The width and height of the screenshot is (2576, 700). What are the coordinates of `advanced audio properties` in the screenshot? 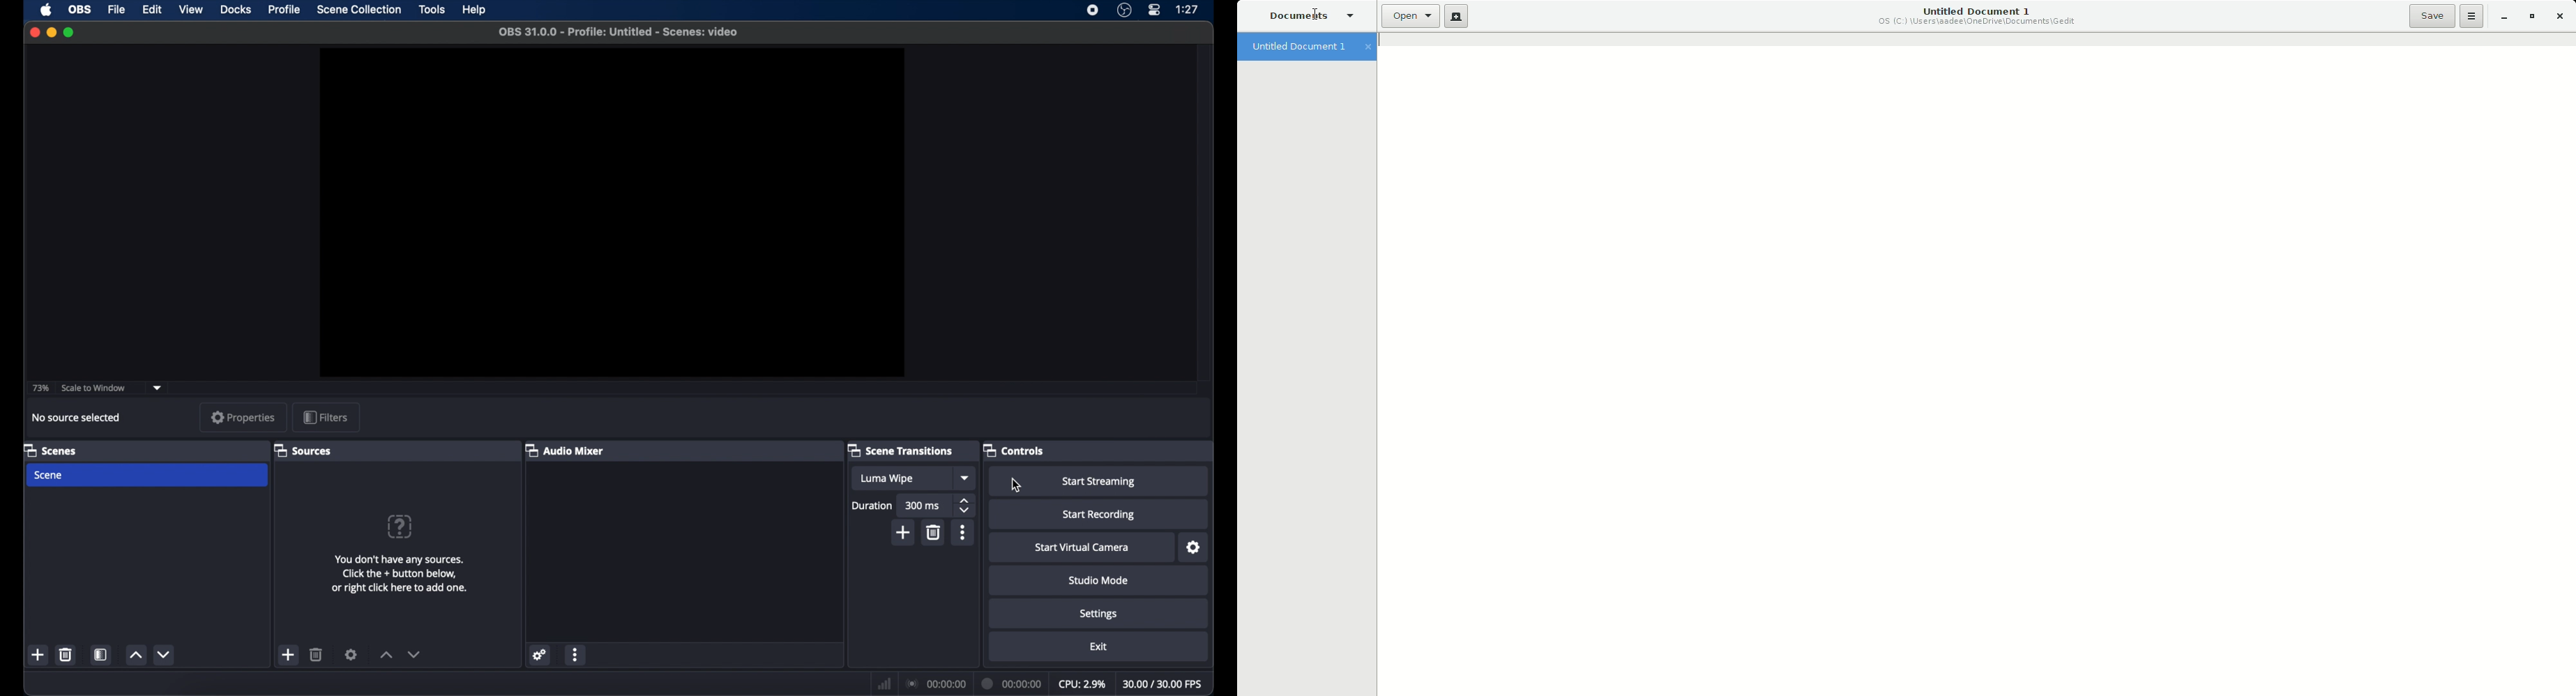 It's located at (604, 677).